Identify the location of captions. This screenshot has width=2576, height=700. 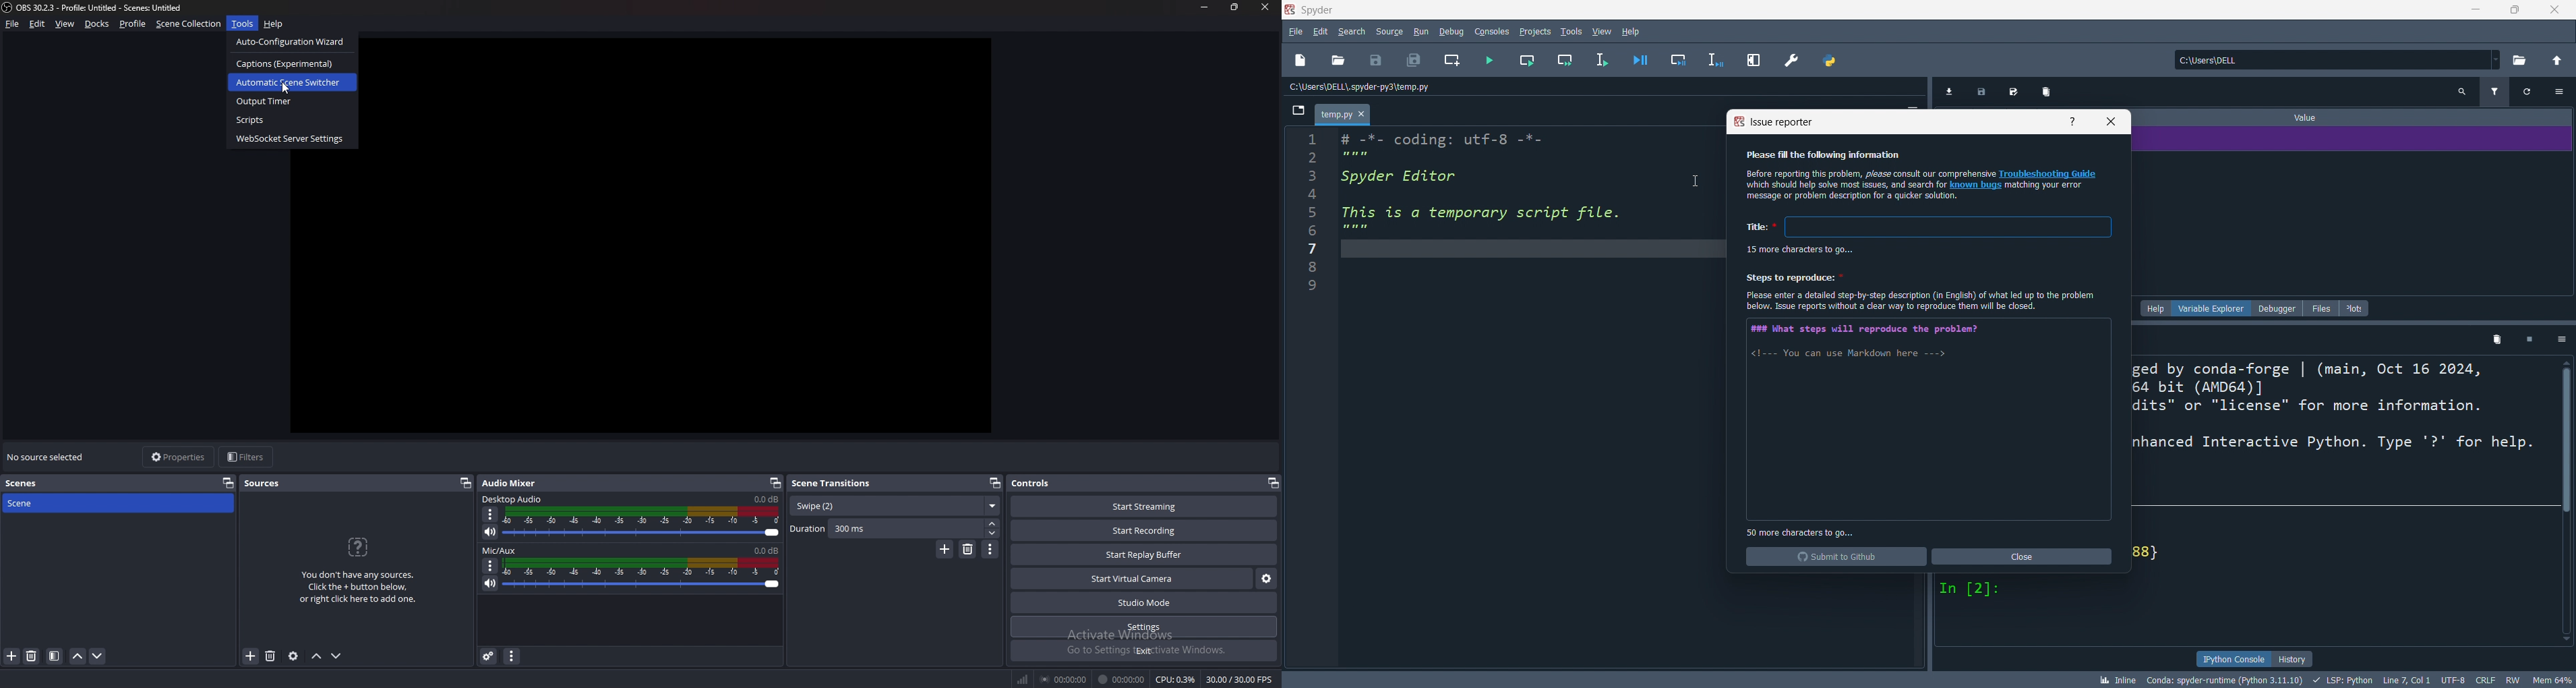
(288, 63).